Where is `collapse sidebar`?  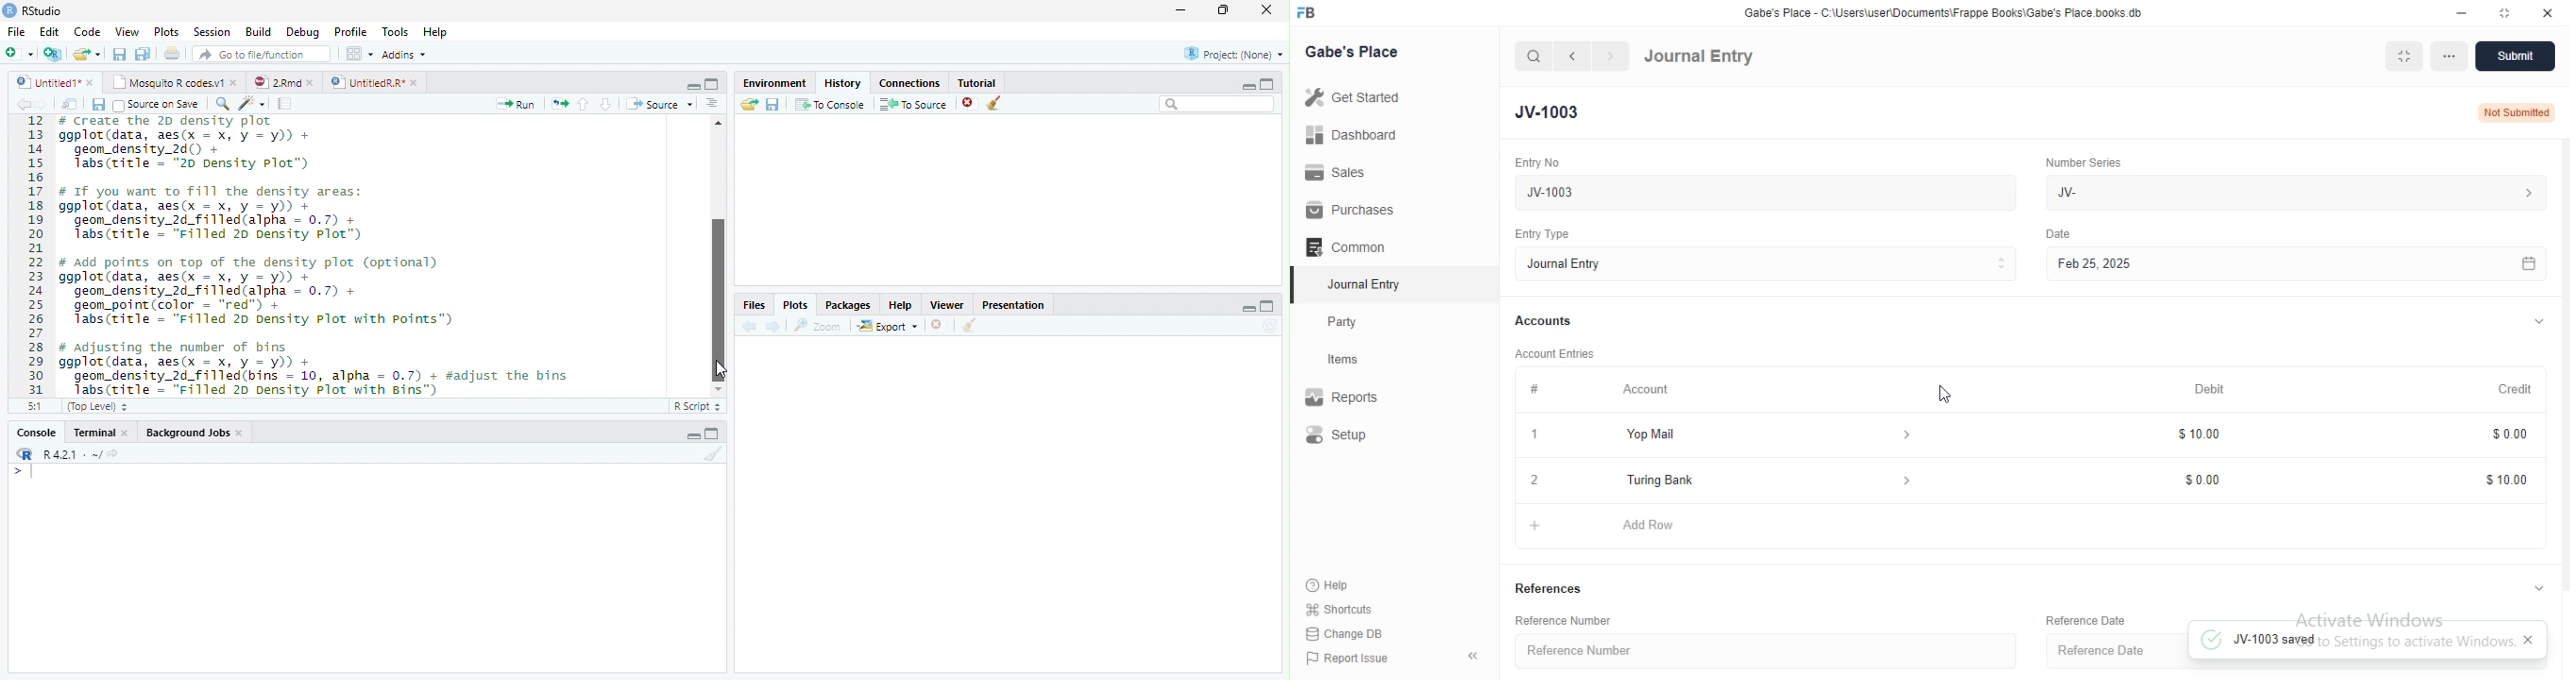 collapse sidebar is located at coordinates (1473, 657).